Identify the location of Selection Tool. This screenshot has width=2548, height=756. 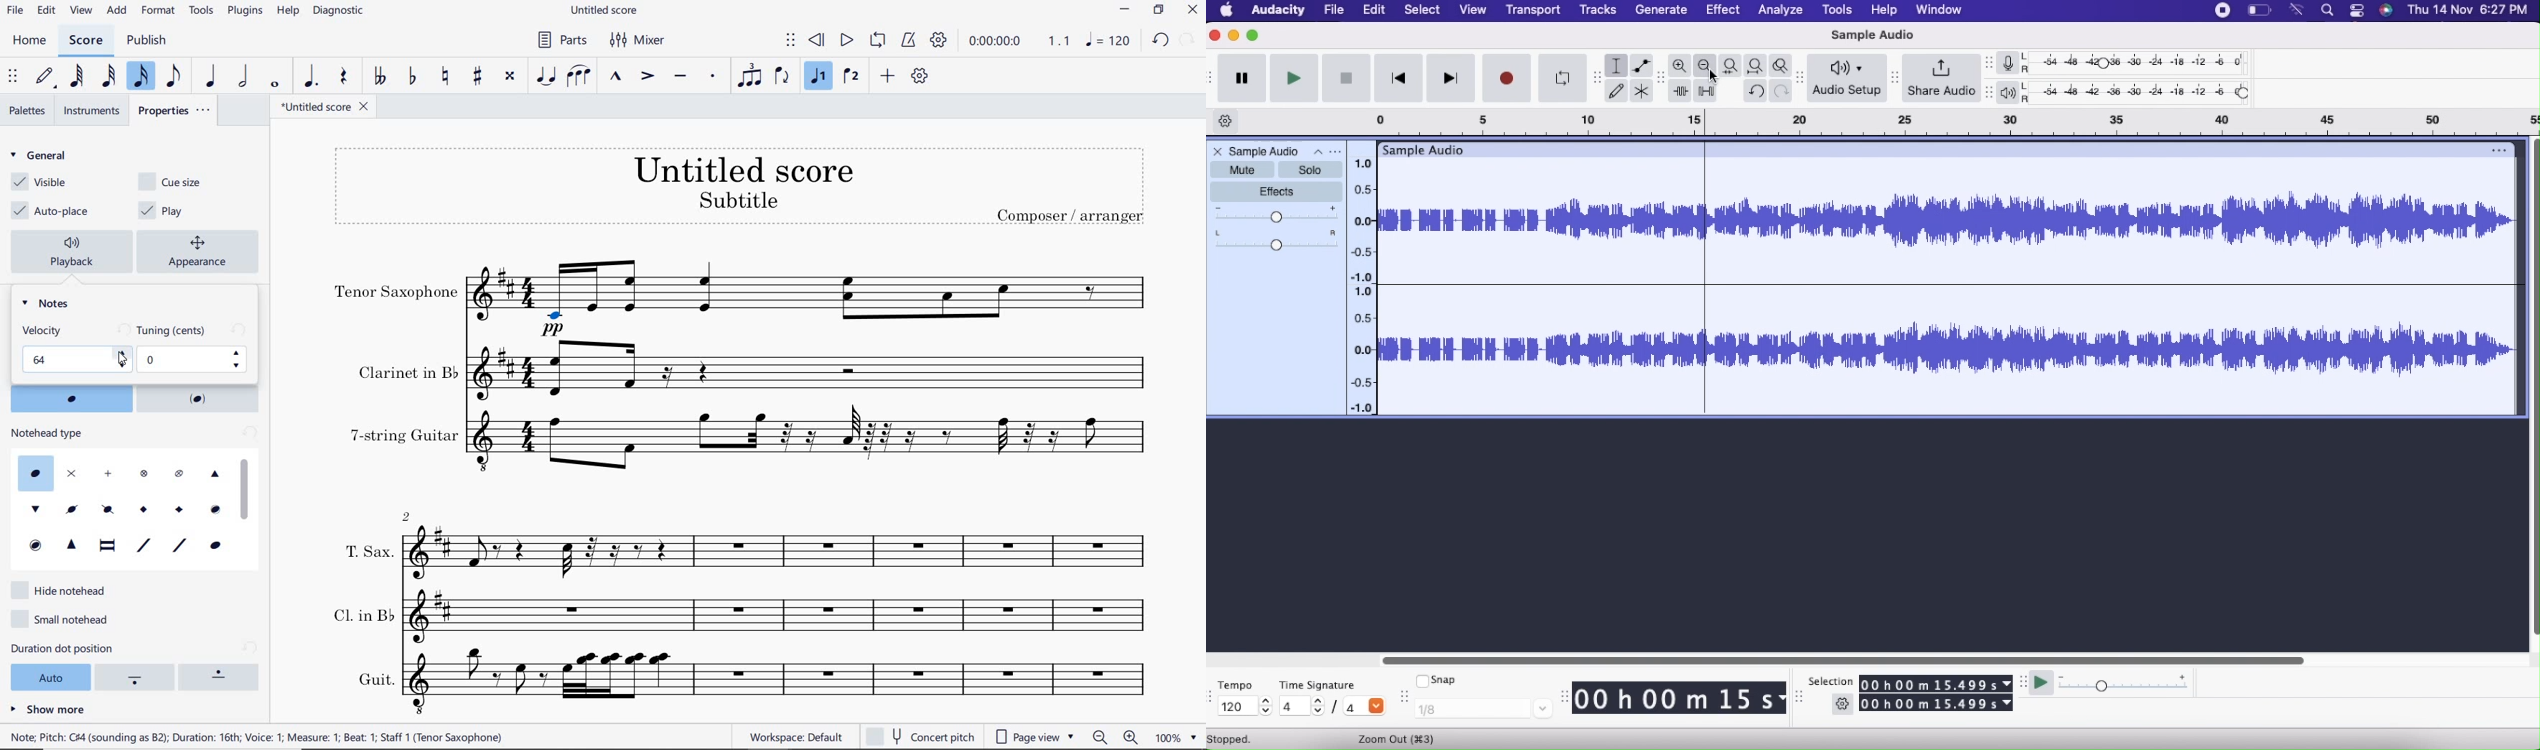
(1616, 64).